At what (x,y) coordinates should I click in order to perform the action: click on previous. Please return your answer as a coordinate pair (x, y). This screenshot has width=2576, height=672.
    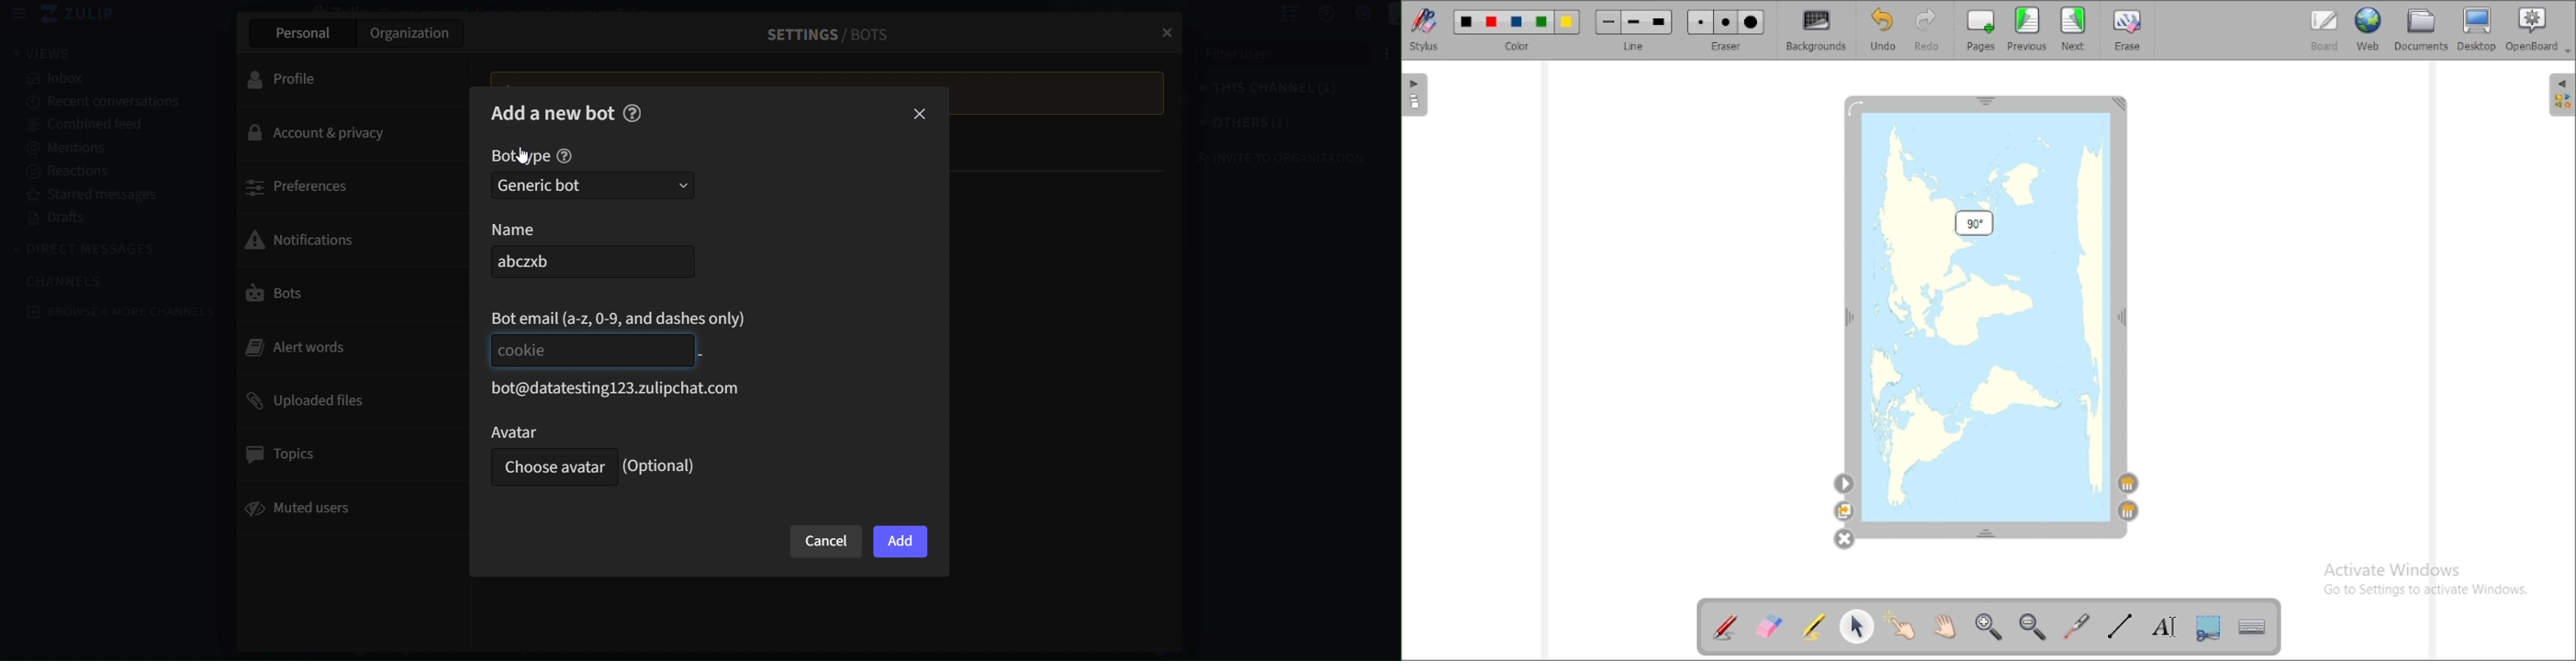
    Looking at the image, I should click on (2027, 28).